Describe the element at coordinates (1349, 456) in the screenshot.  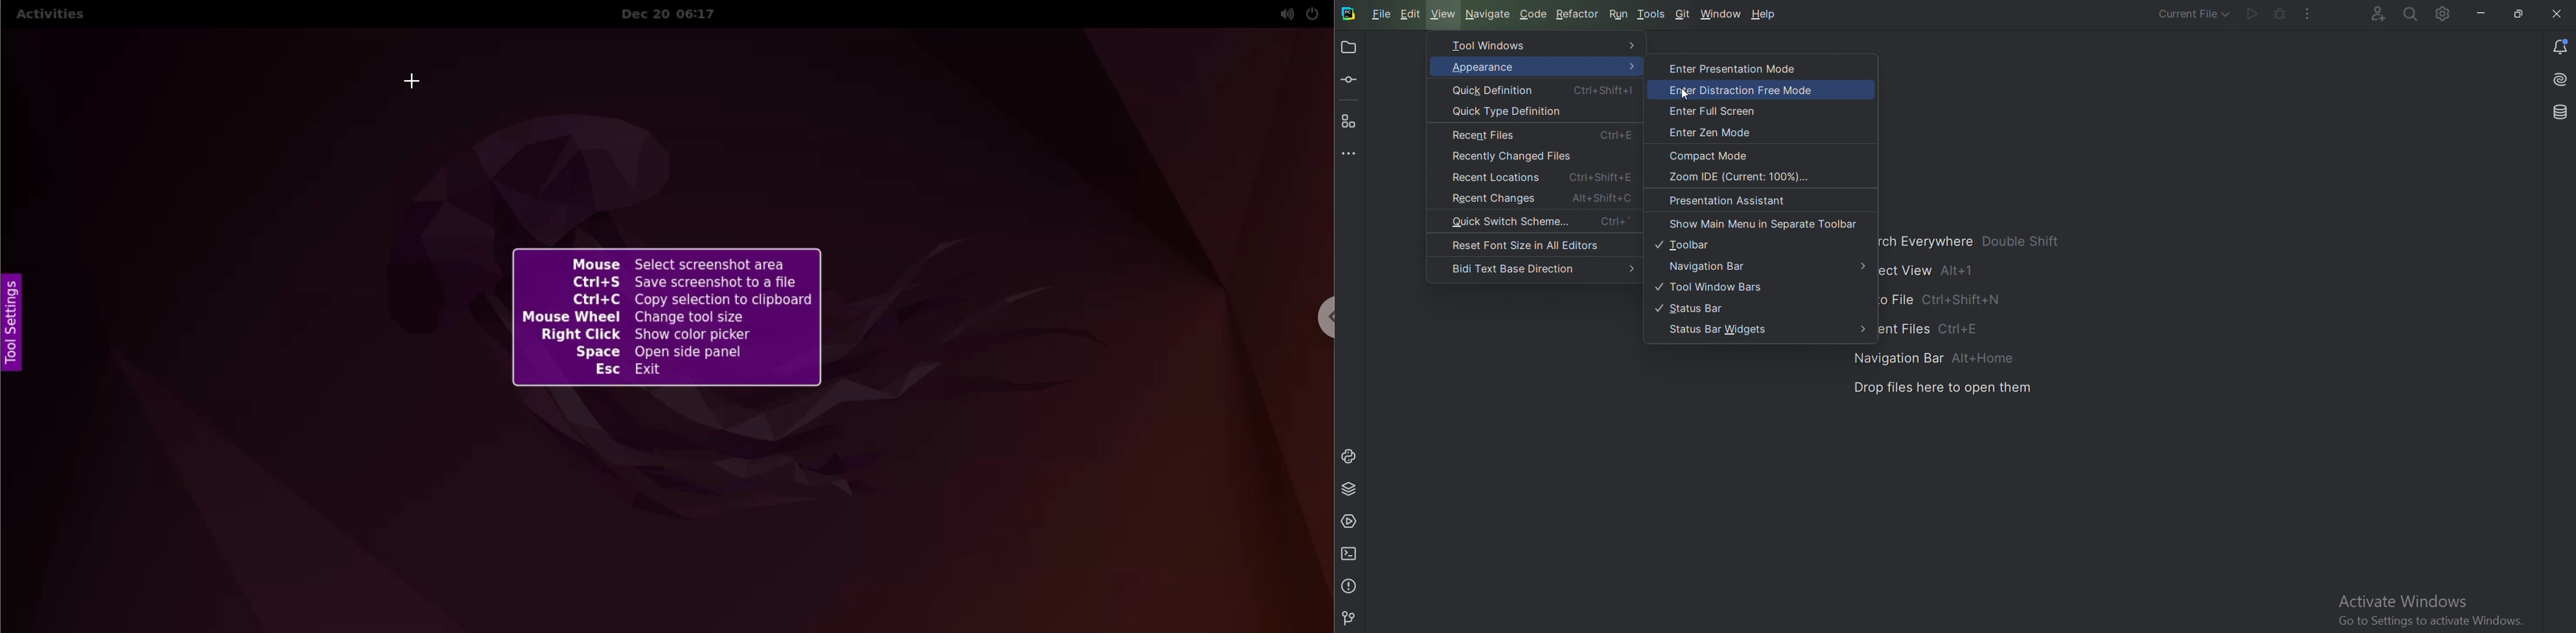
I see `Python console` at that location.